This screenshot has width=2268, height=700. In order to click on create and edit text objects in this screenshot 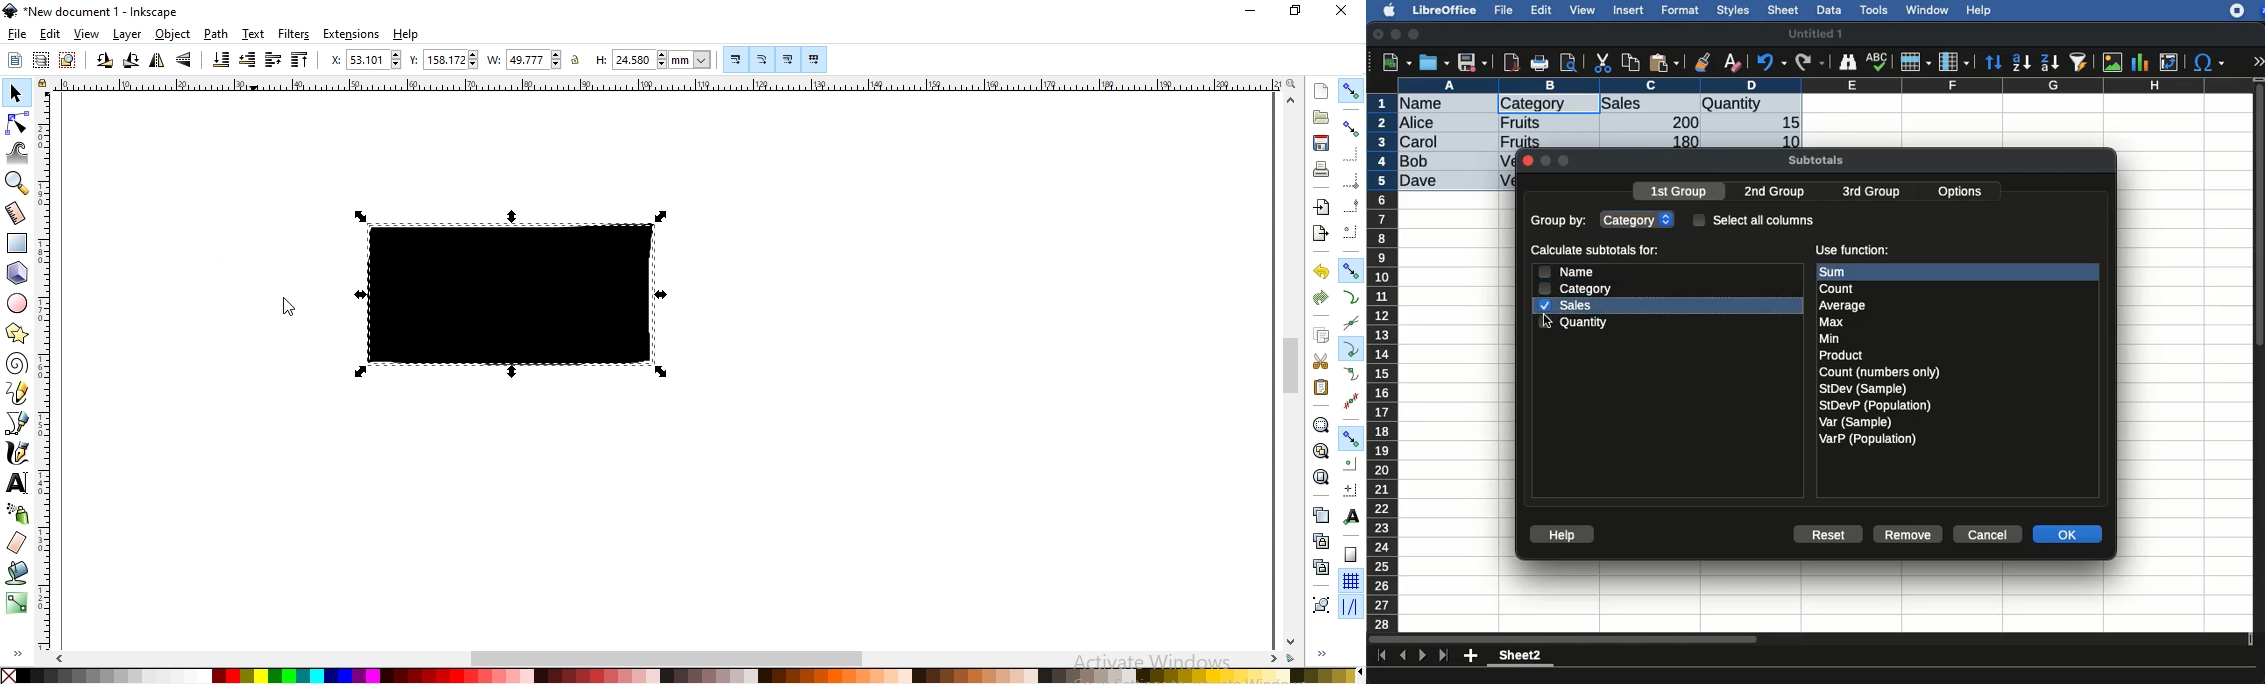, I will do `click(14, 481)`.